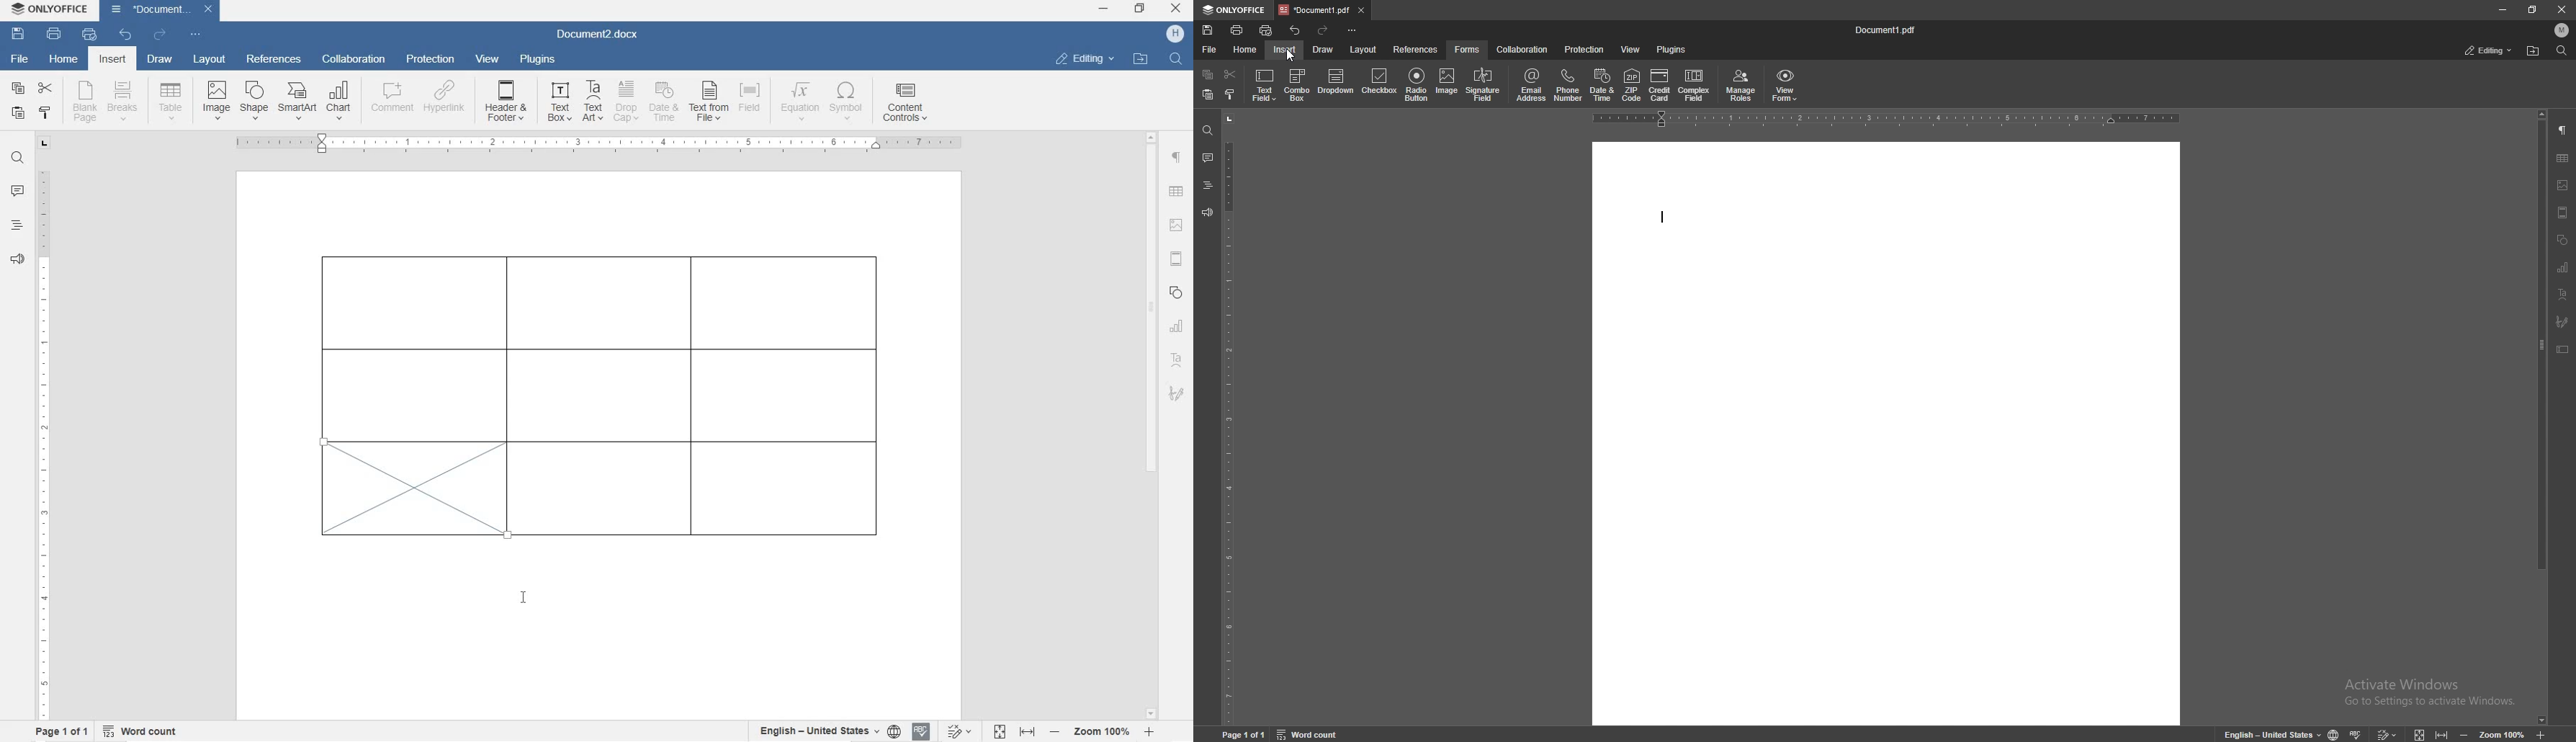  Describe the element at coordinates (1447, 82) in the screenshot. I see `image` at that location.